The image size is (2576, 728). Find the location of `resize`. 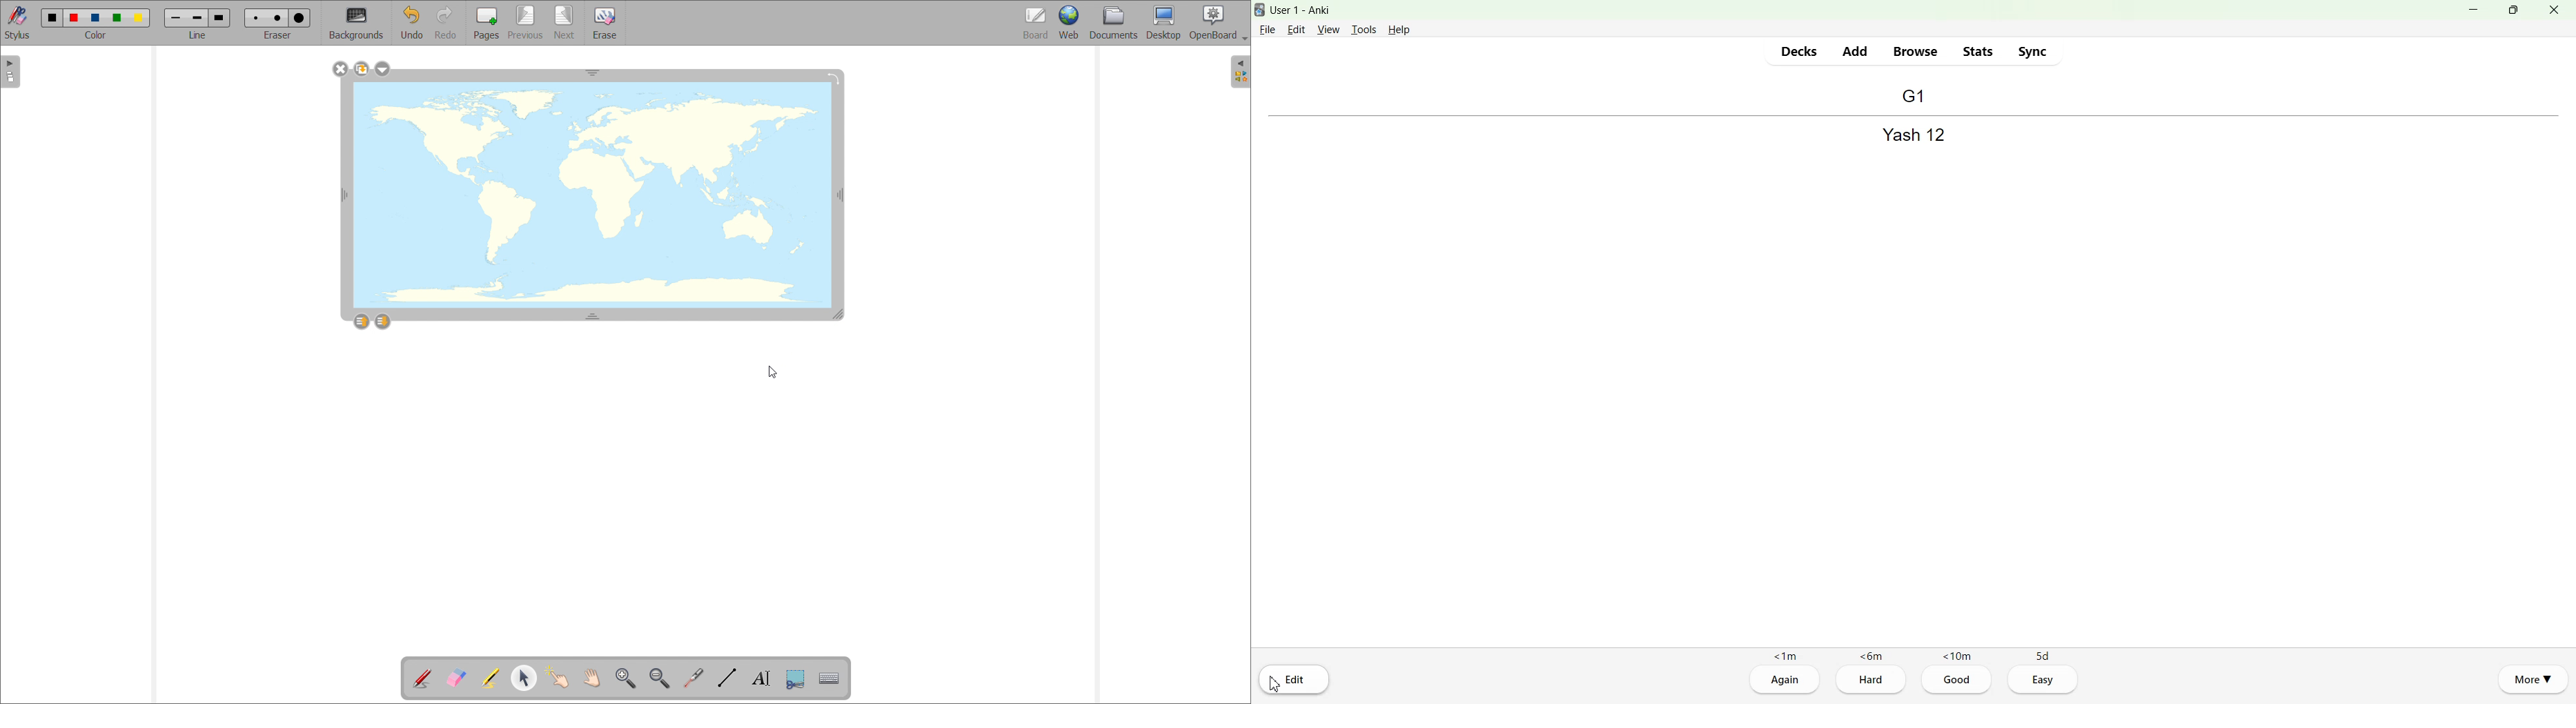

resize is located at coordinates (593, 315).